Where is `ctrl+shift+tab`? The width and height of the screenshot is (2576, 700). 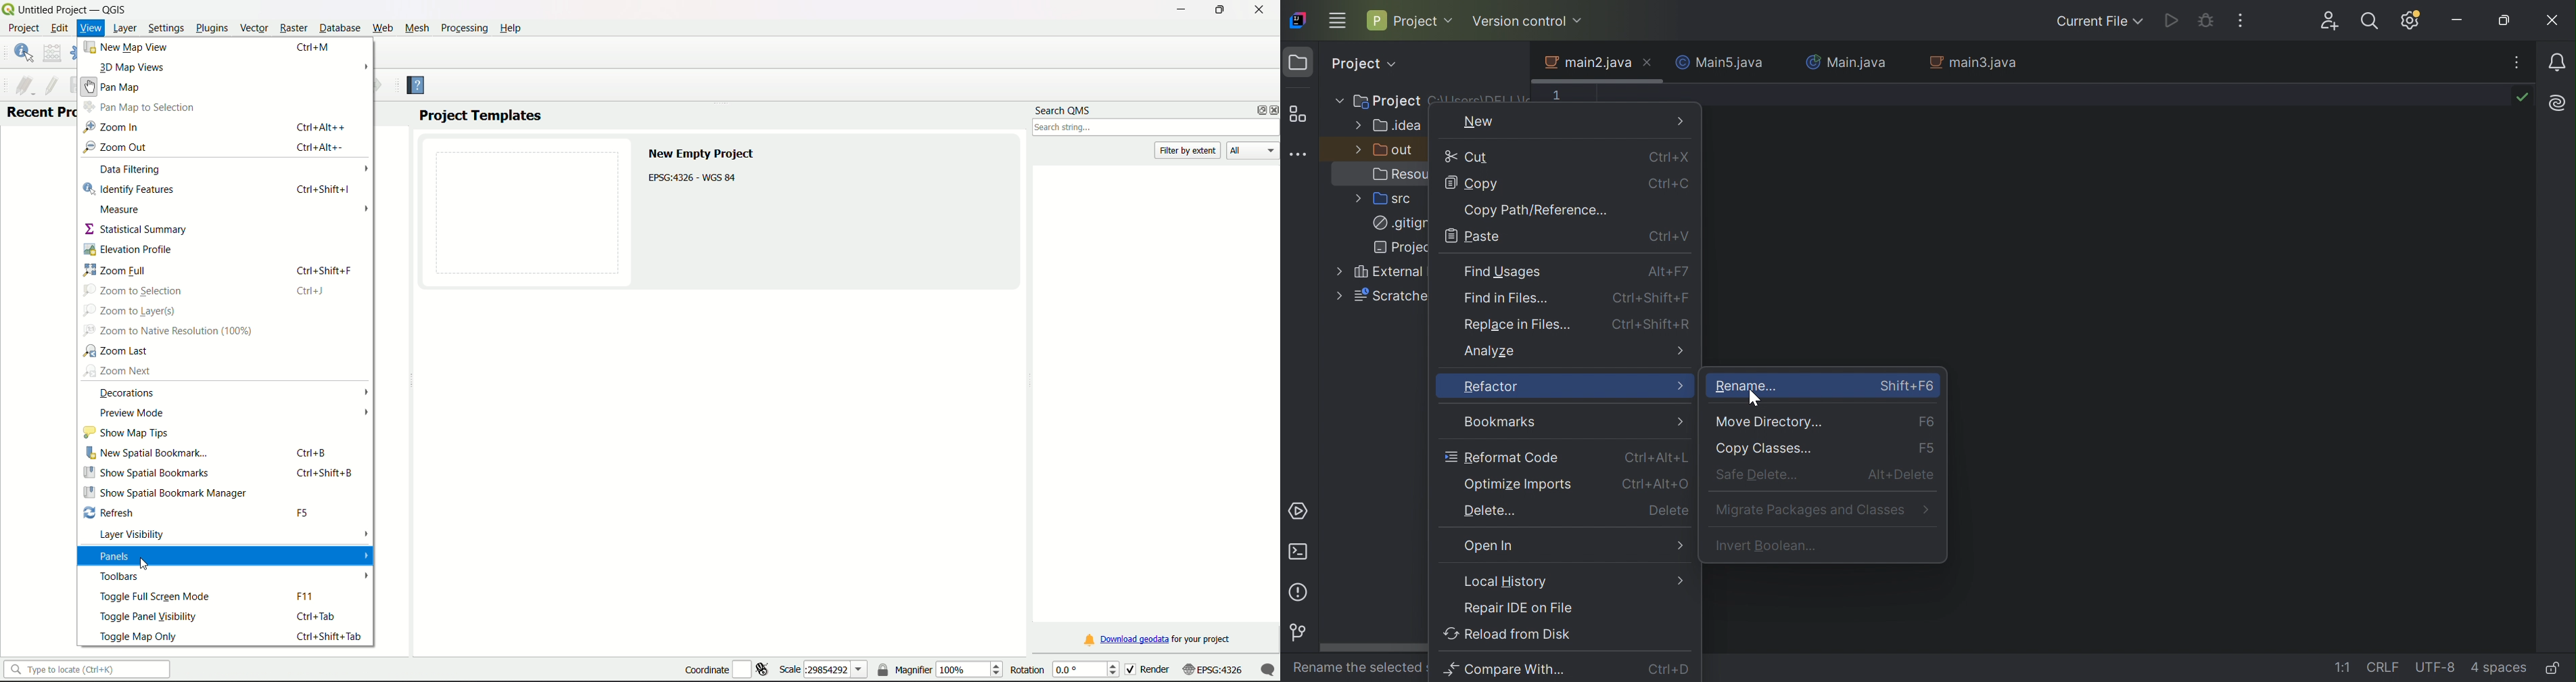
ctrl+shift+tab is located at coordinates (330, 637).